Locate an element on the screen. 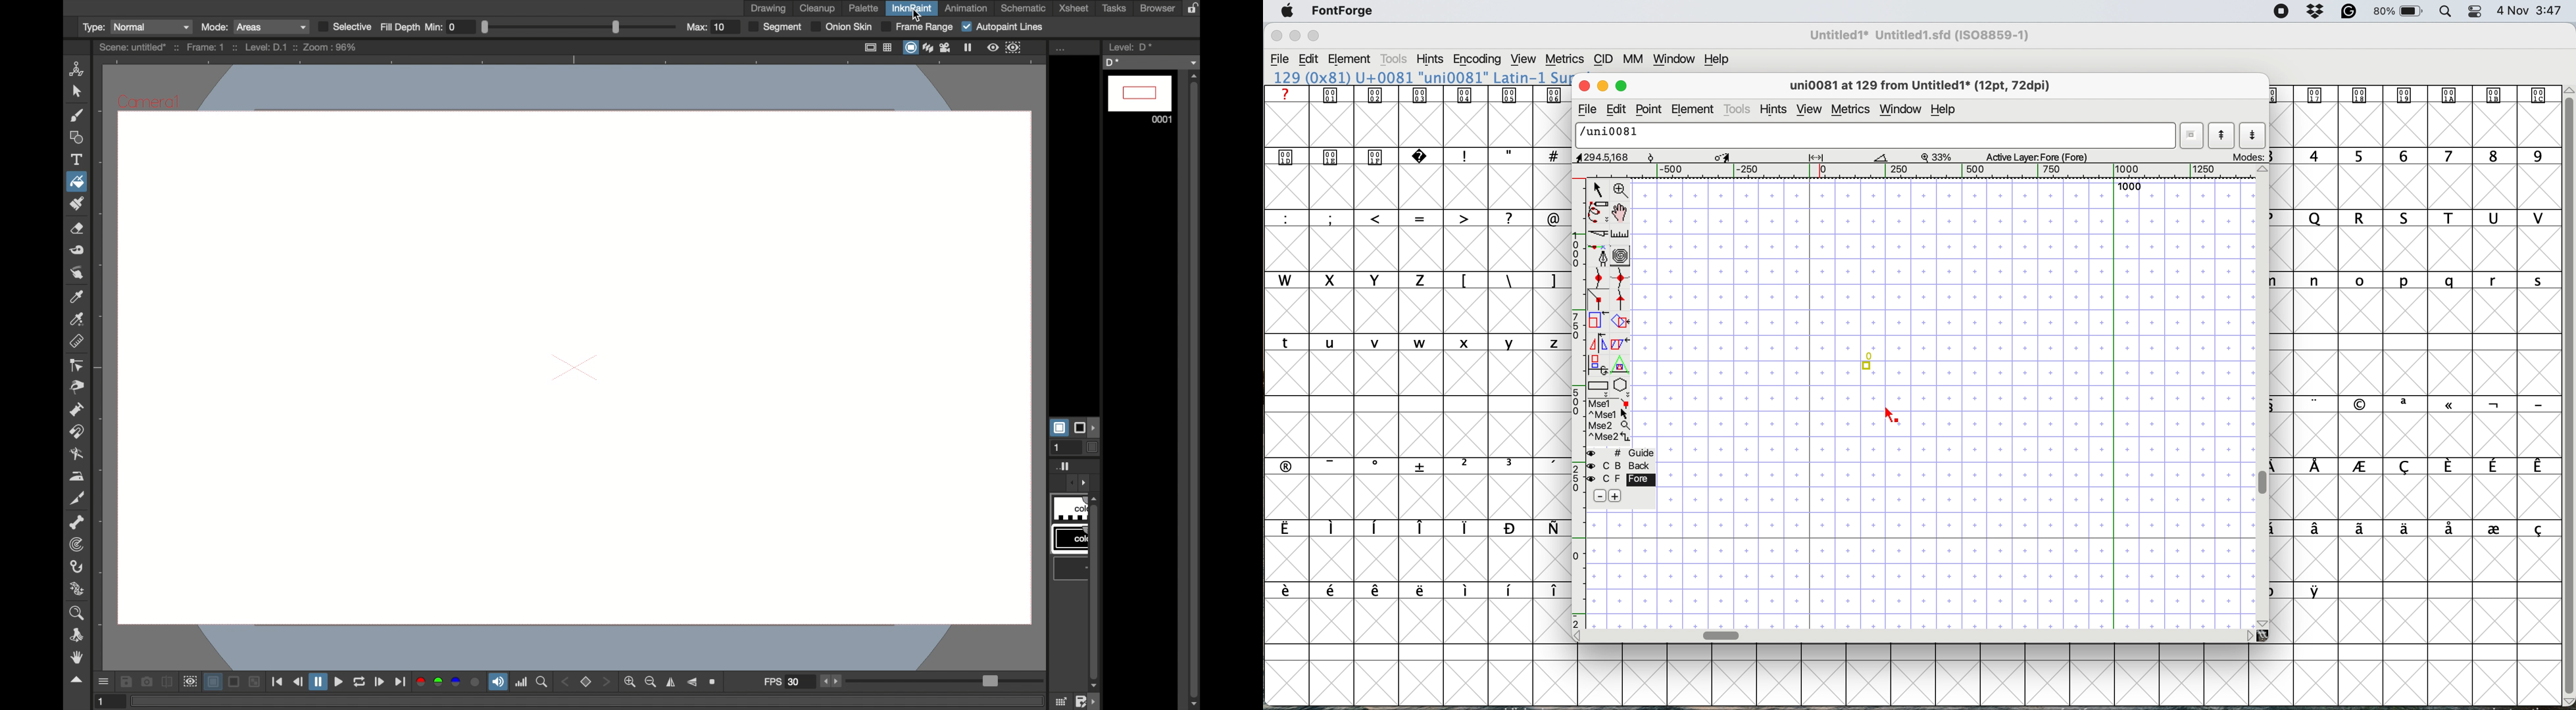 The height and width of the screenshot is (728, 2576). flip vertically is located at coordinates (693, 682).